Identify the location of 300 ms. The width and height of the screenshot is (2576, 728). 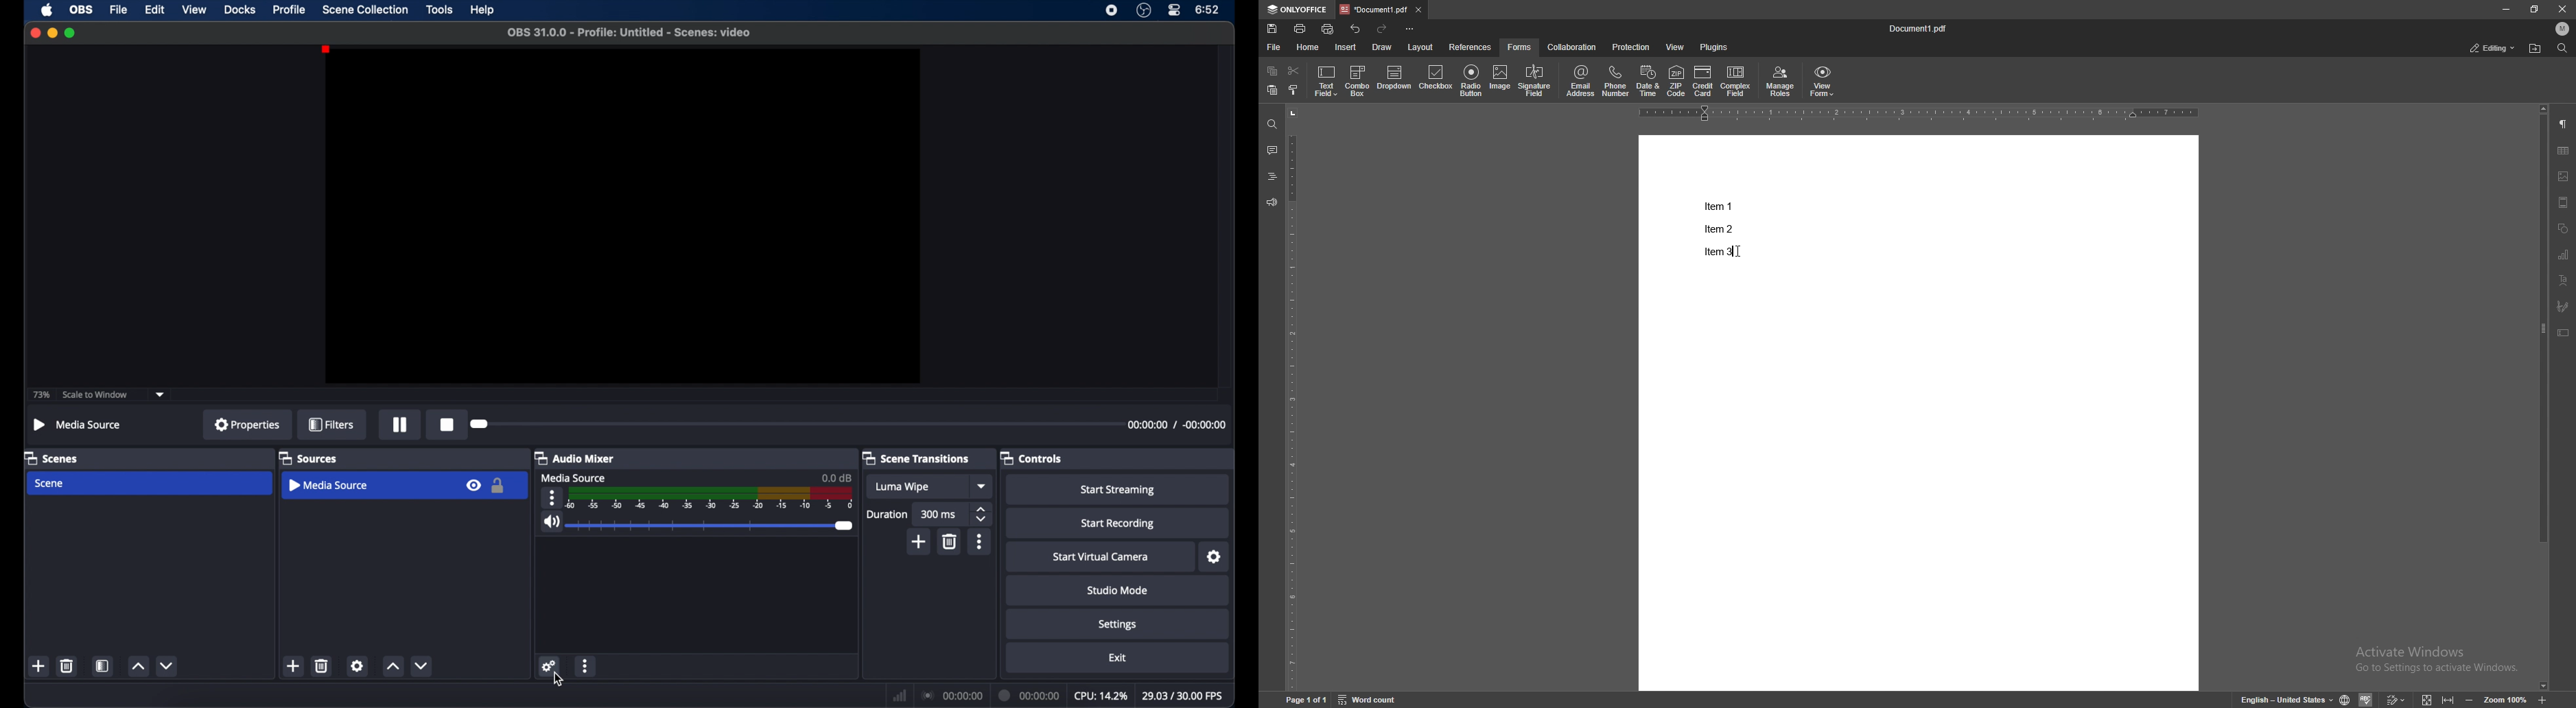
(939, 514).